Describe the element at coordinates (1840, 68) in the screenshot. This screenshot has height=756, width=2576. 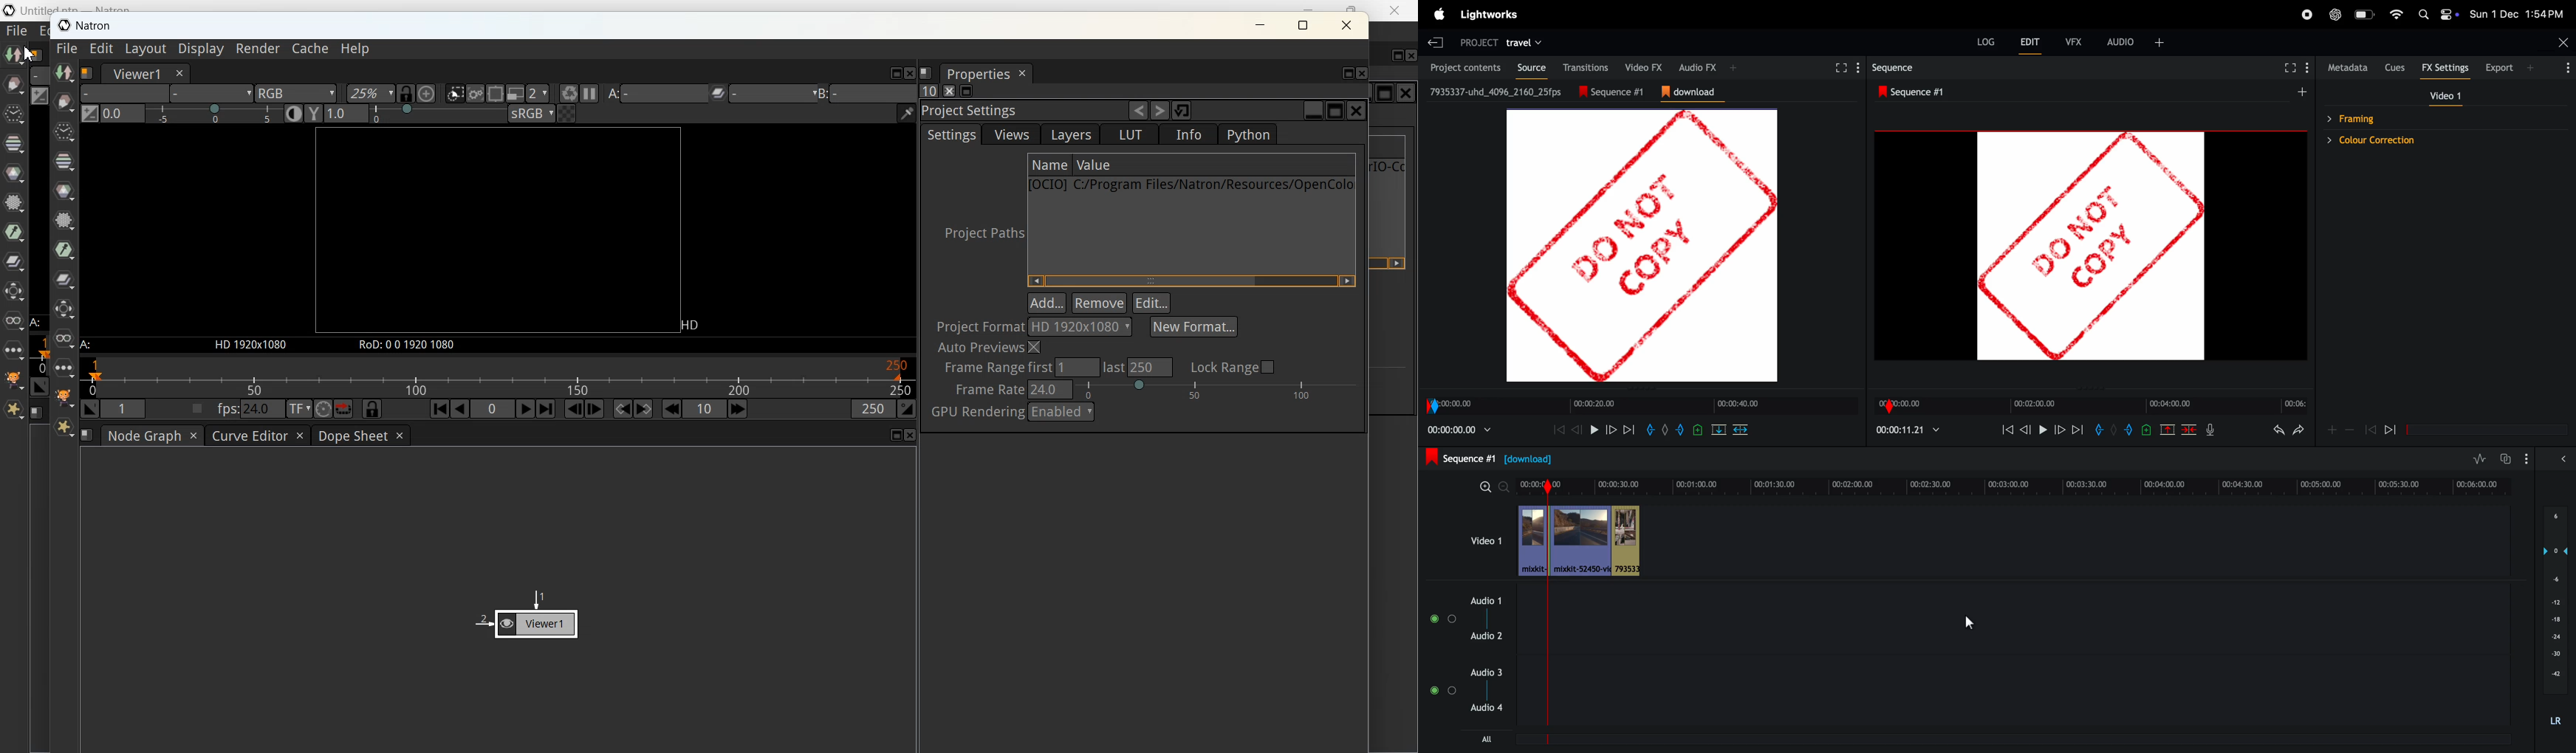
I see `full screen` at that location.